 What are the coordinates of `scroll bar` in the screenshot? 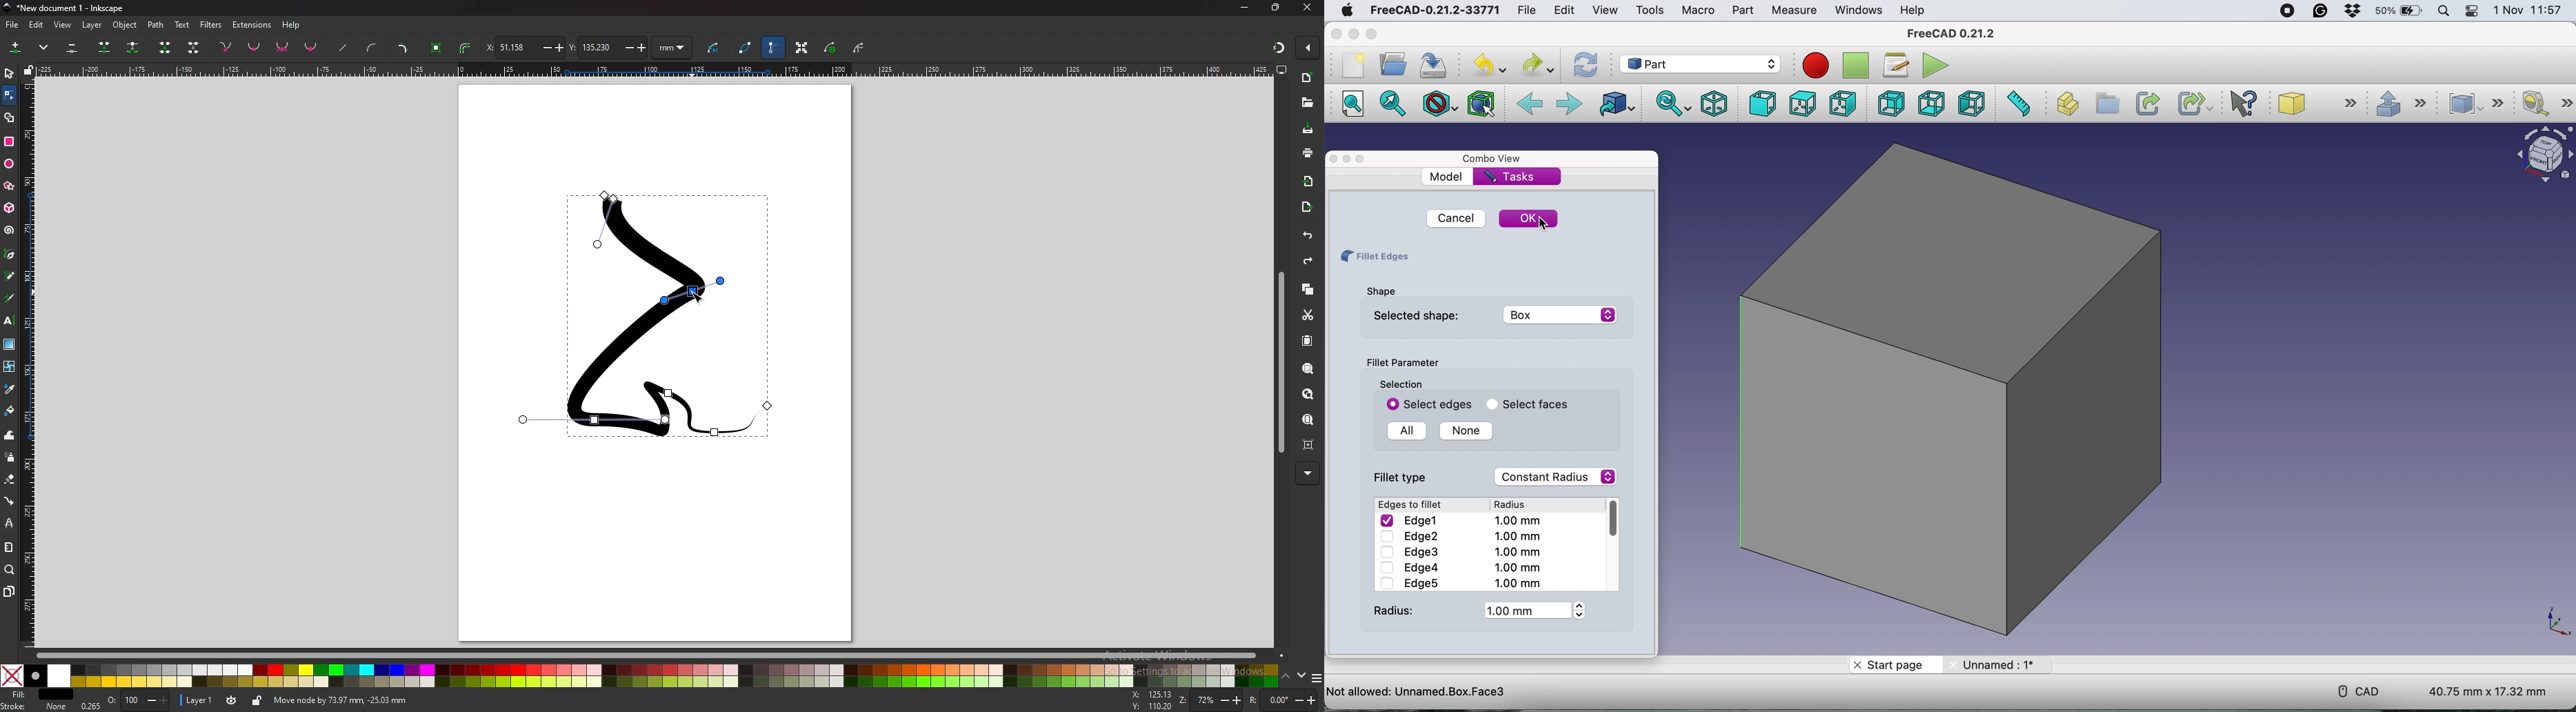 It's located at (1281, 362).